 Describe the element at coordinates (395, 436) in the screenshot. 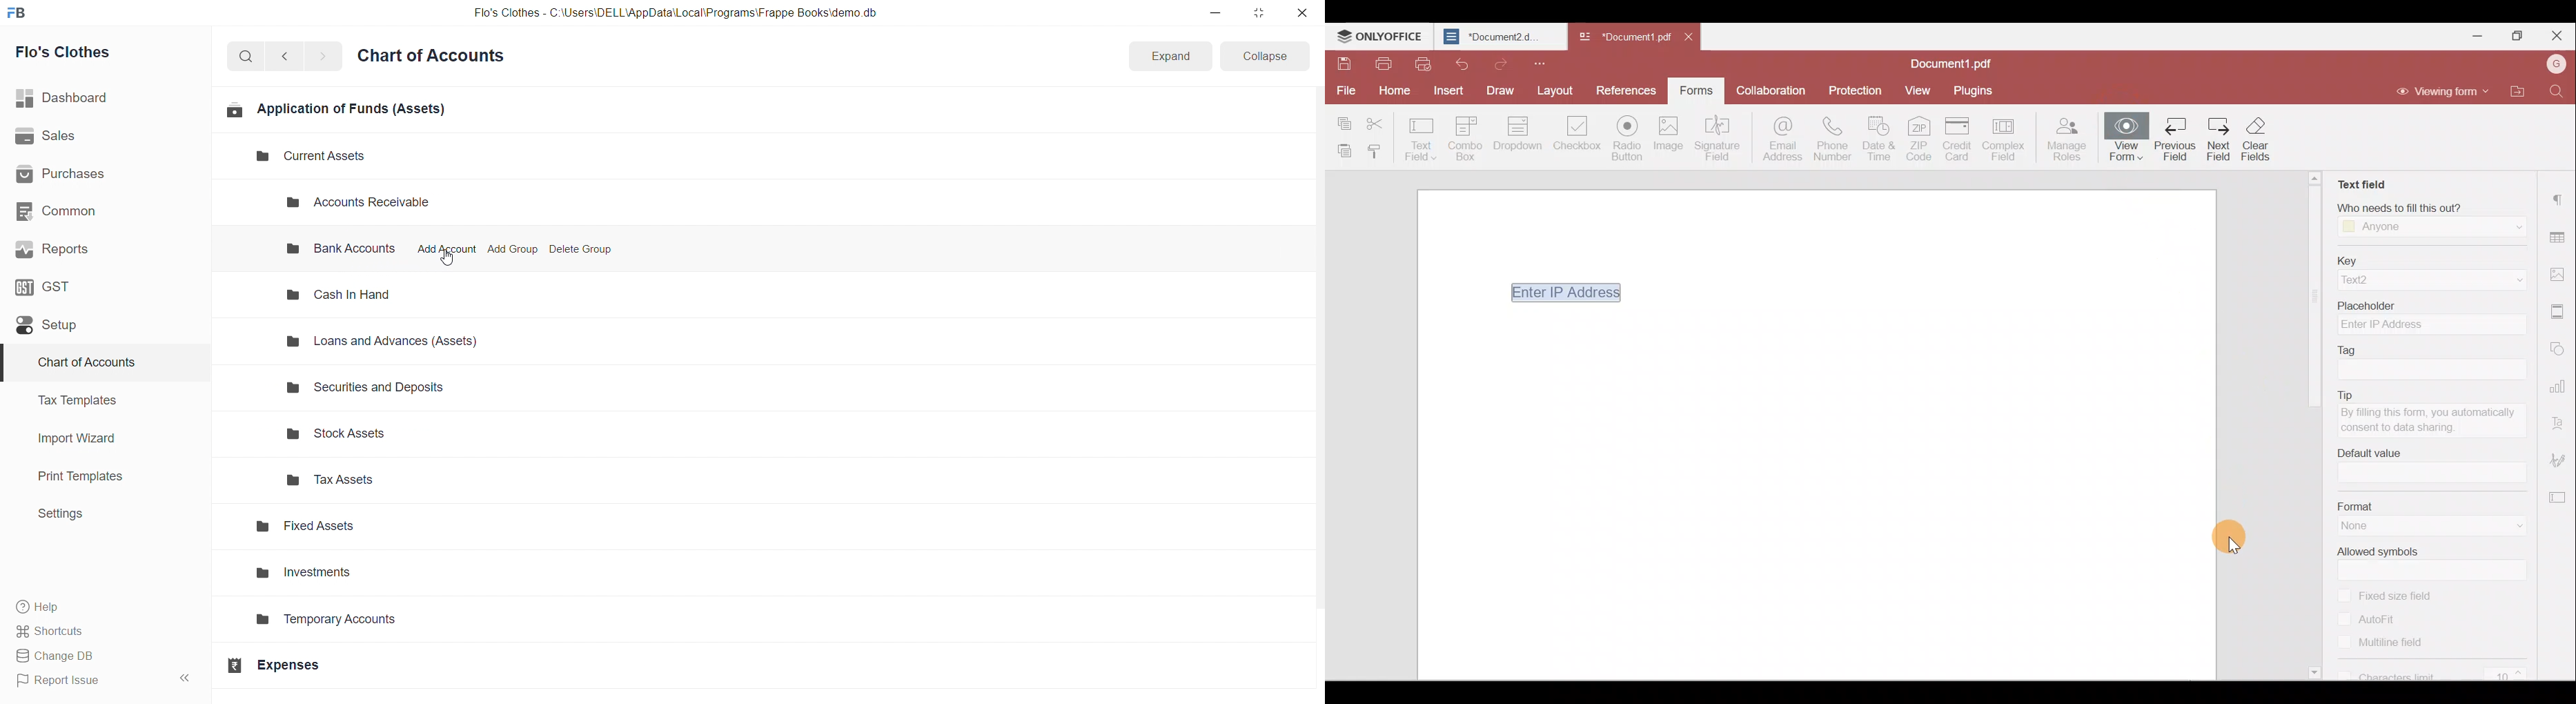

I see `Stock Assets` at that location.